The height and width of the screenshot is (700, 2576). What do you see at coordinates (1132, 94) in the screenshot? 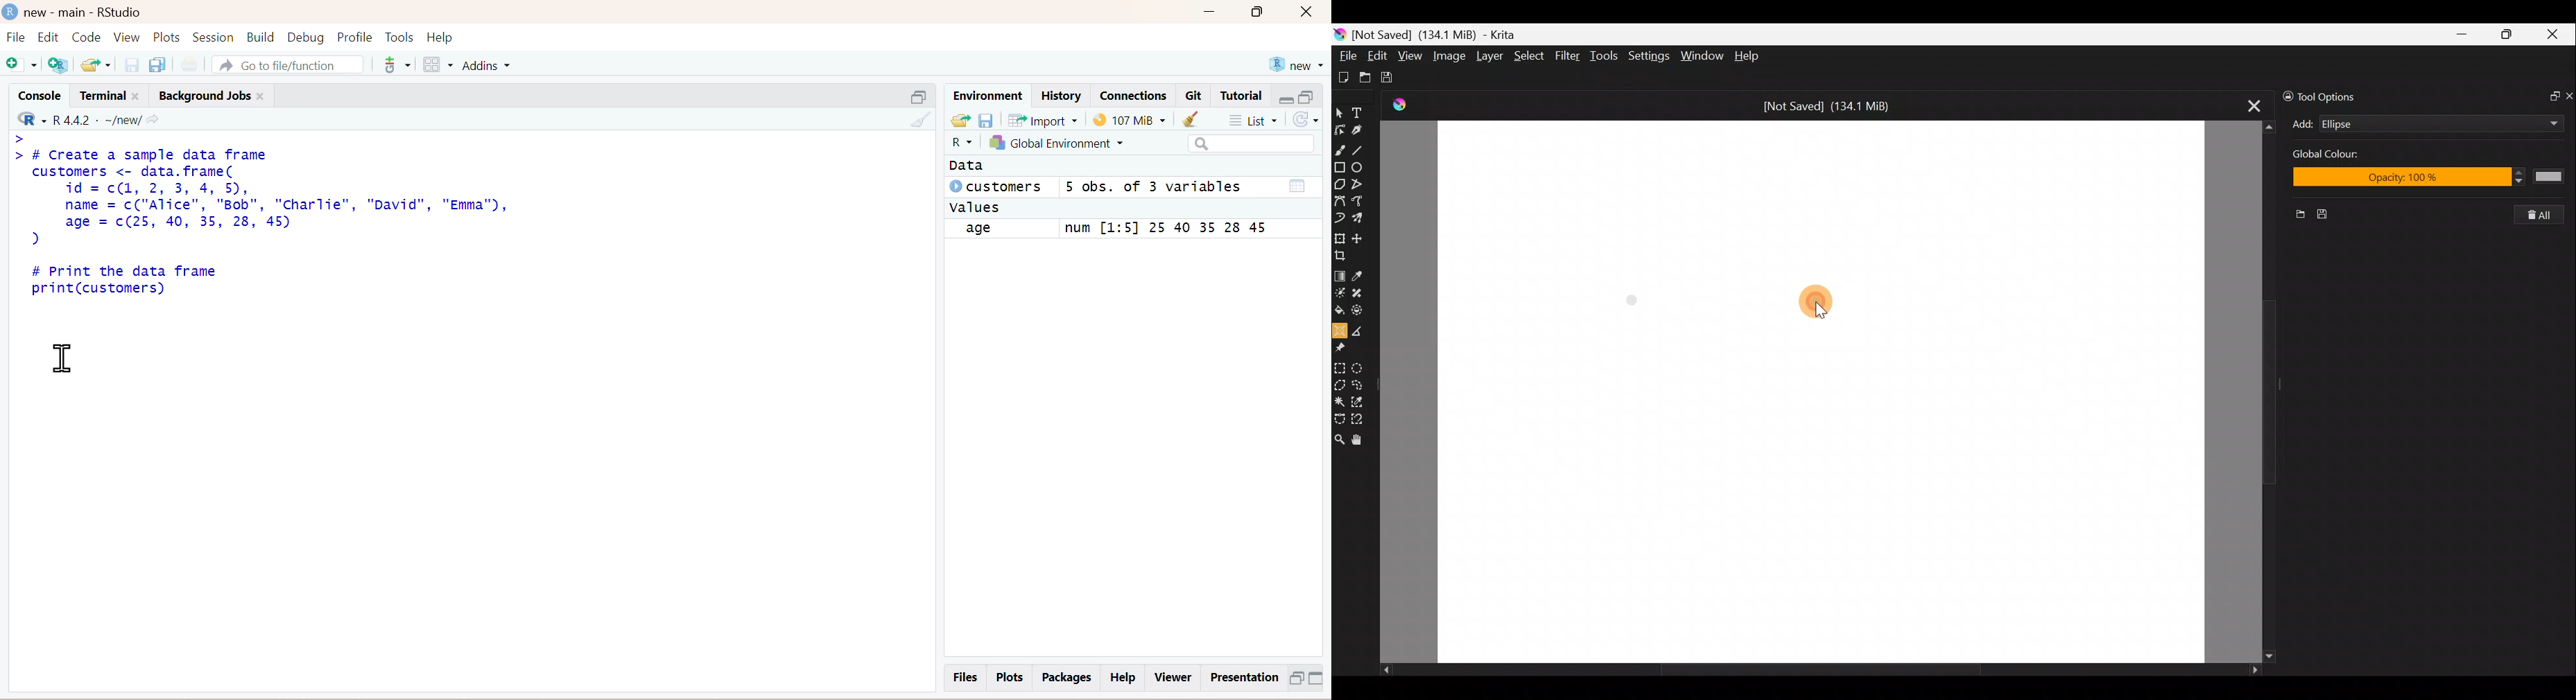
I see `Connections` at bounding box center [1132, 94].